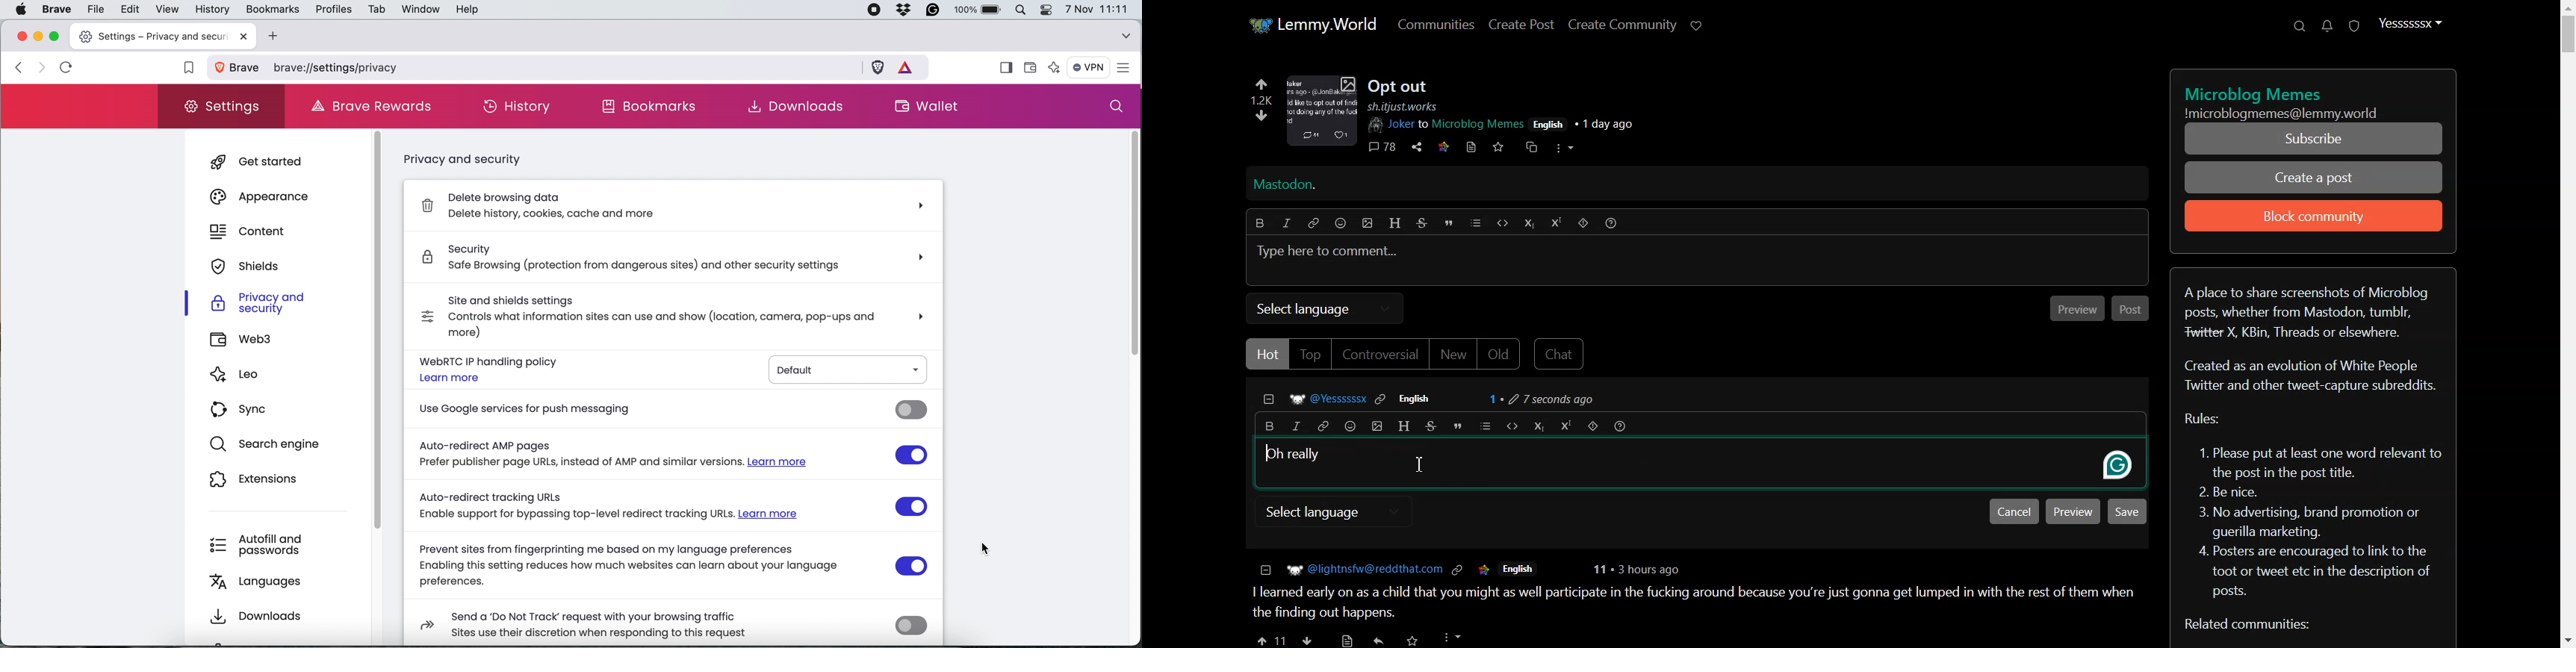 This screenshot has width=2576, height=672. Describe the element at coordinates (1562, 353) in the screenshot. I see `Chat` at that location.